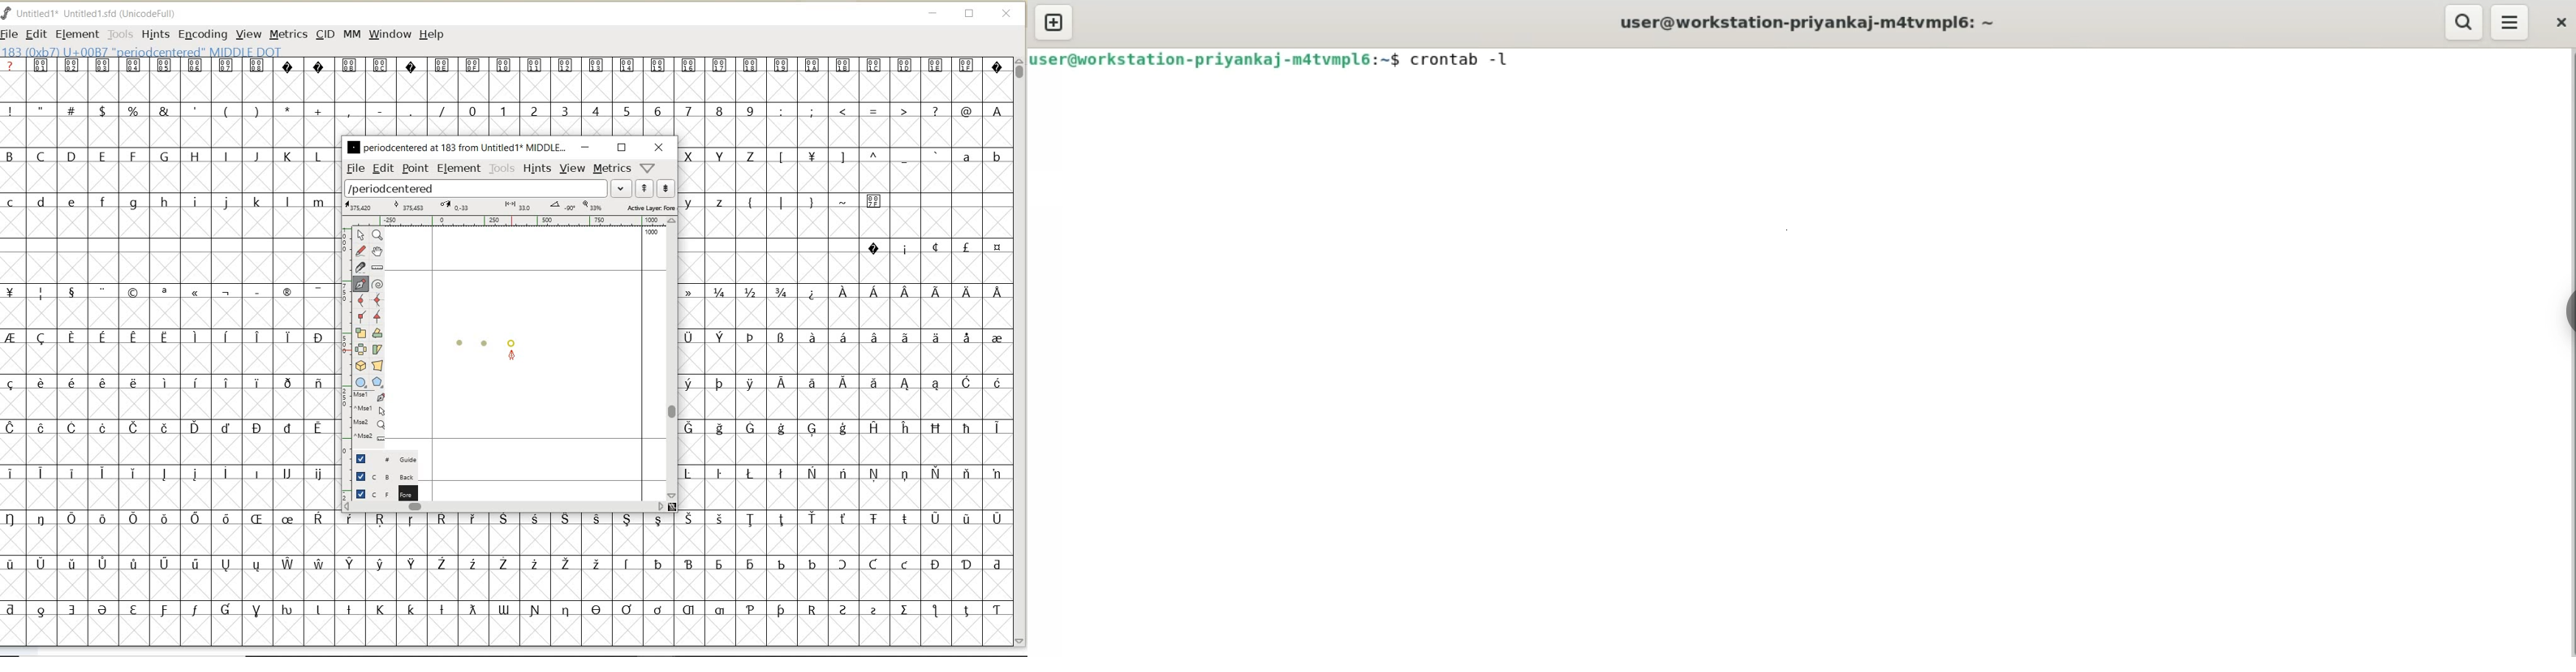  I want to click on view, so click(573, 168).